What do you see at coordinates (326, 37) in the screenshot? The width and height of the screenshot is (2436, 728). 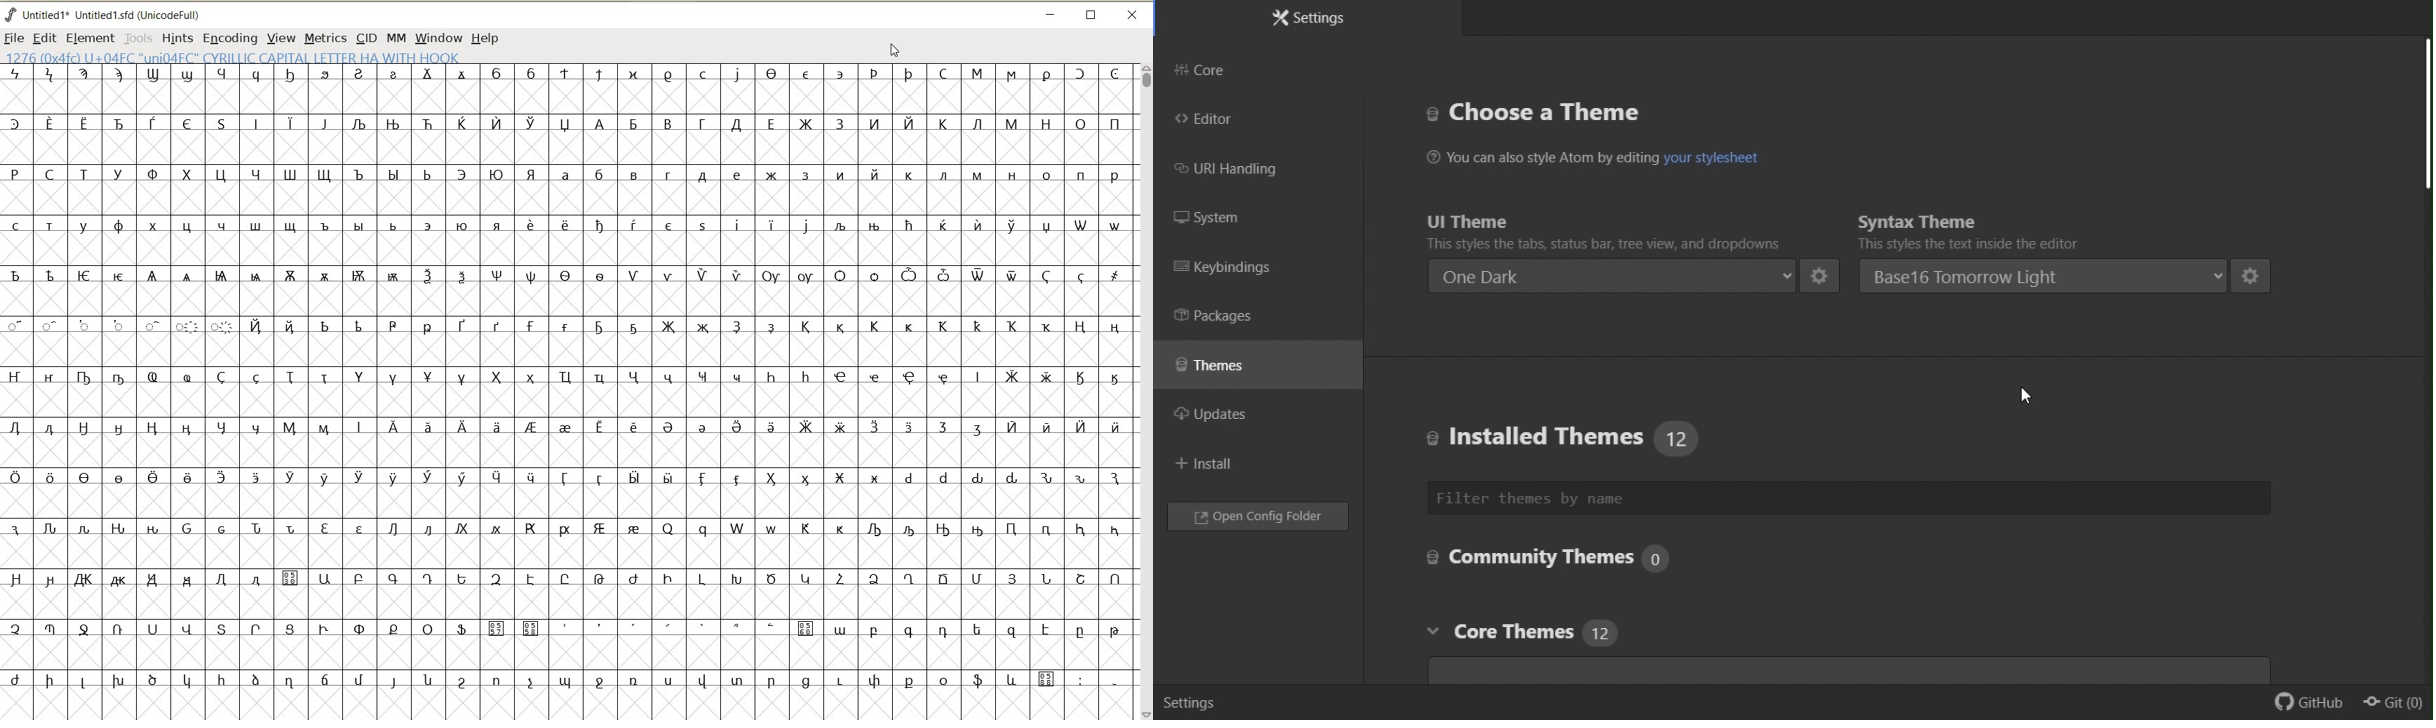 I see `METRICS` at bounding box center [326, 37].